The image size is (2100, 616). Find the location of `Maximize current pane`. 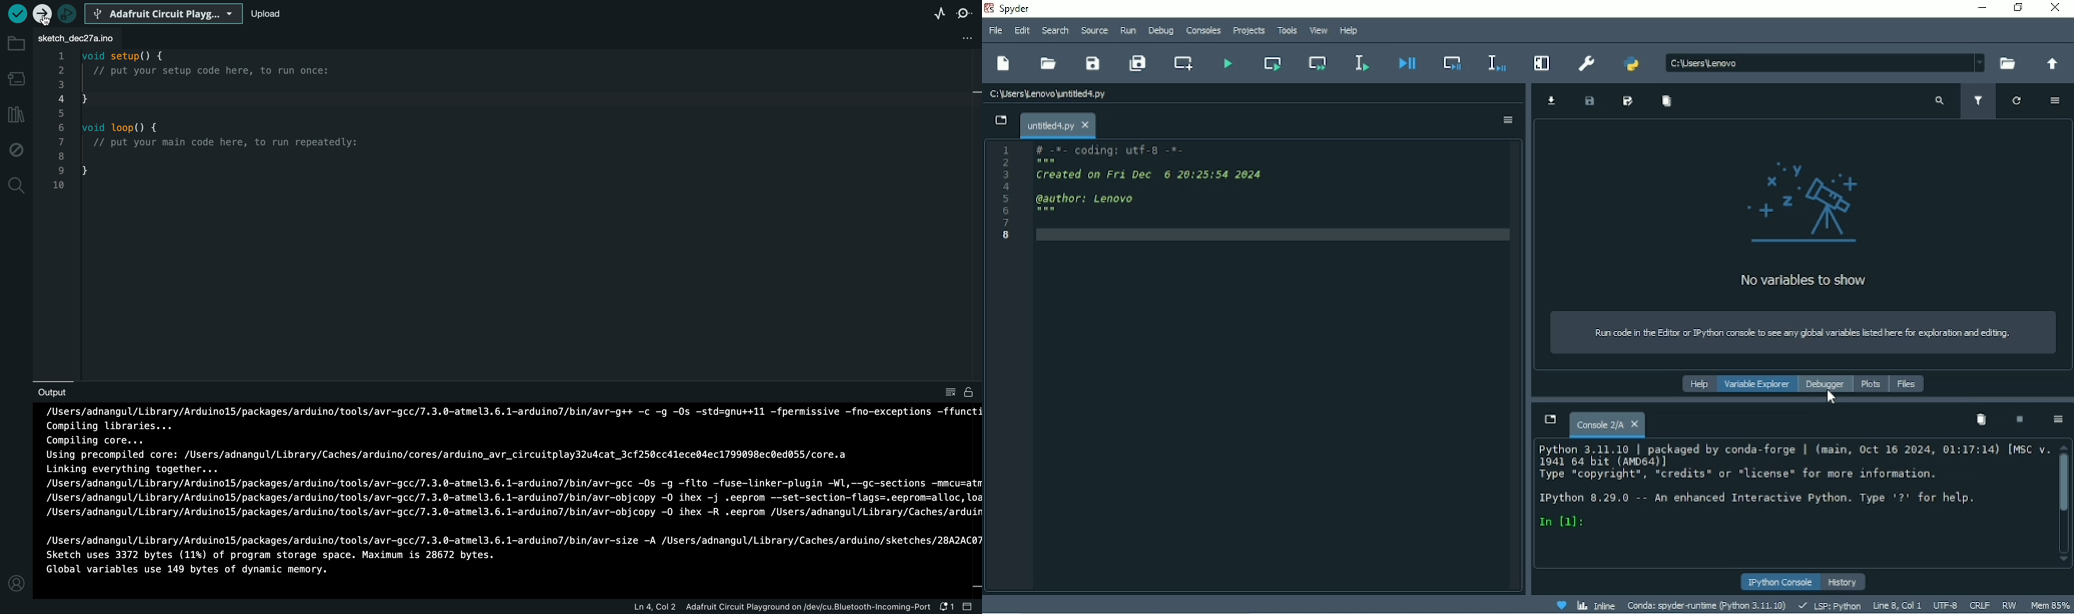

Maximize current pane is located at coordinates (1540, 63).